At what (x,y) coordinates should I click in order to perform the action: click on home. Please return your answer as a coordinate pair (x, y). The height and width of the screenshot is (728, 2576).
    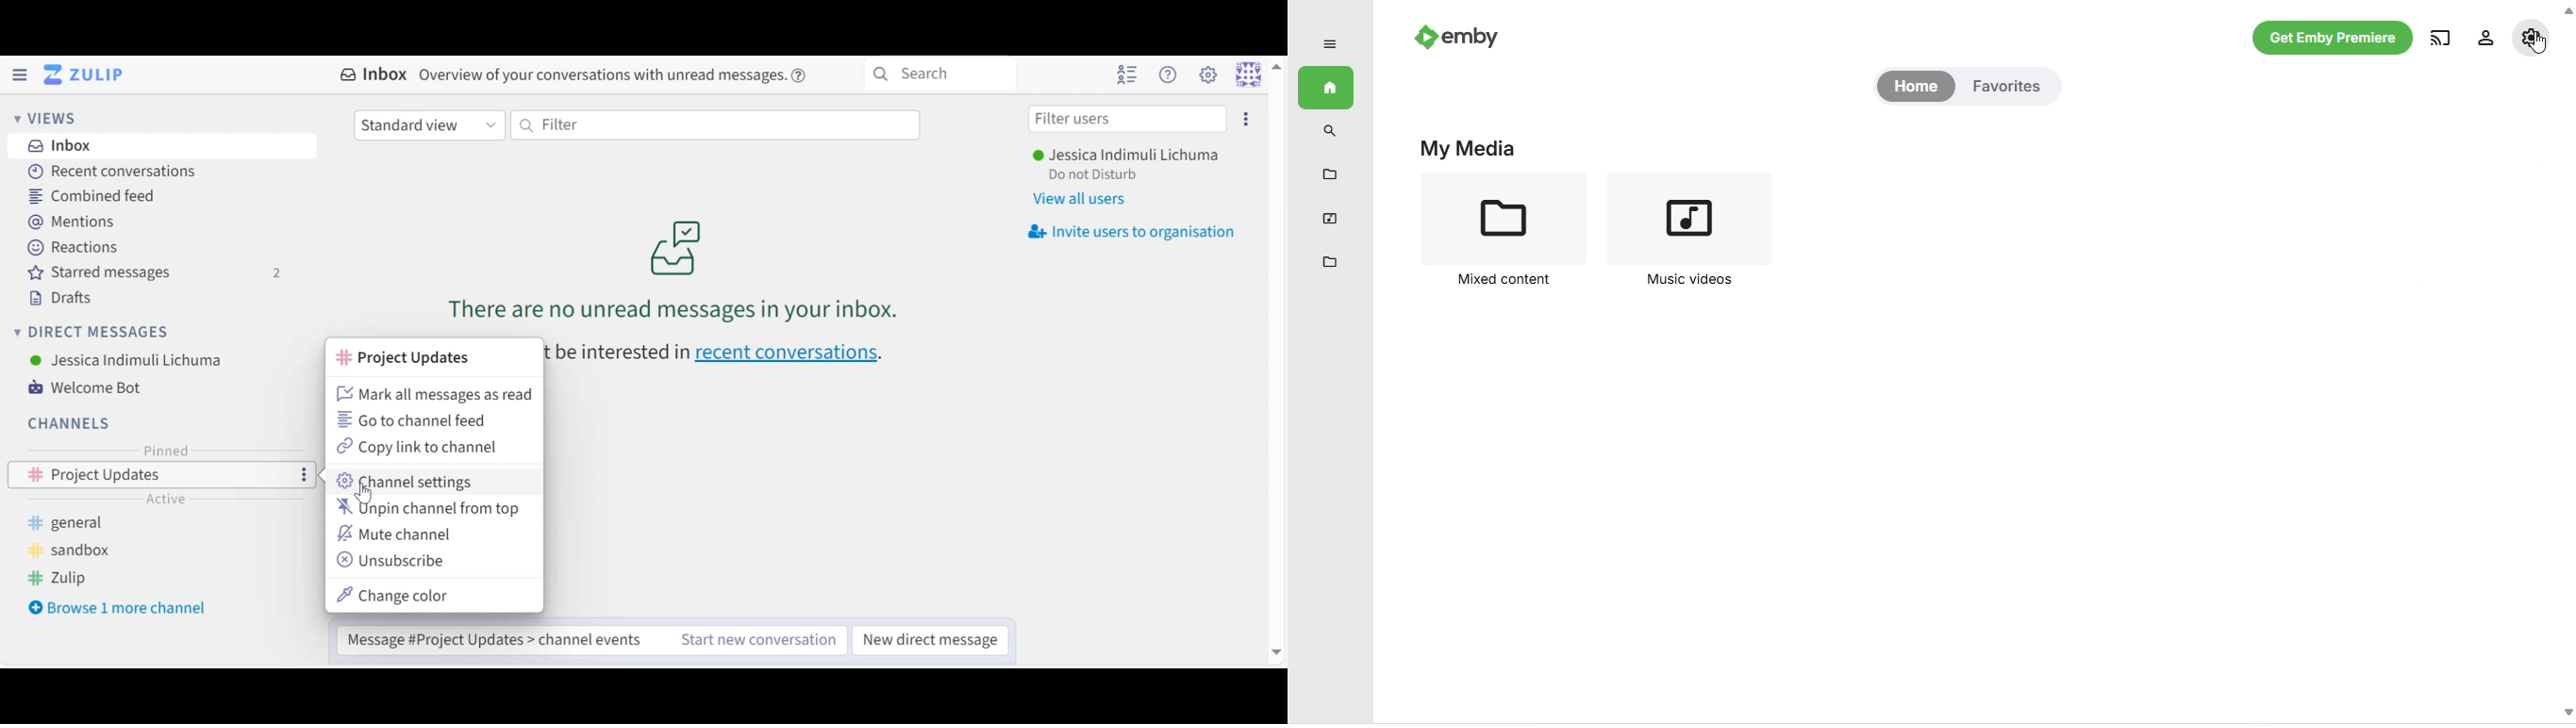
    Looking at the image, I should click on (1916, 87).